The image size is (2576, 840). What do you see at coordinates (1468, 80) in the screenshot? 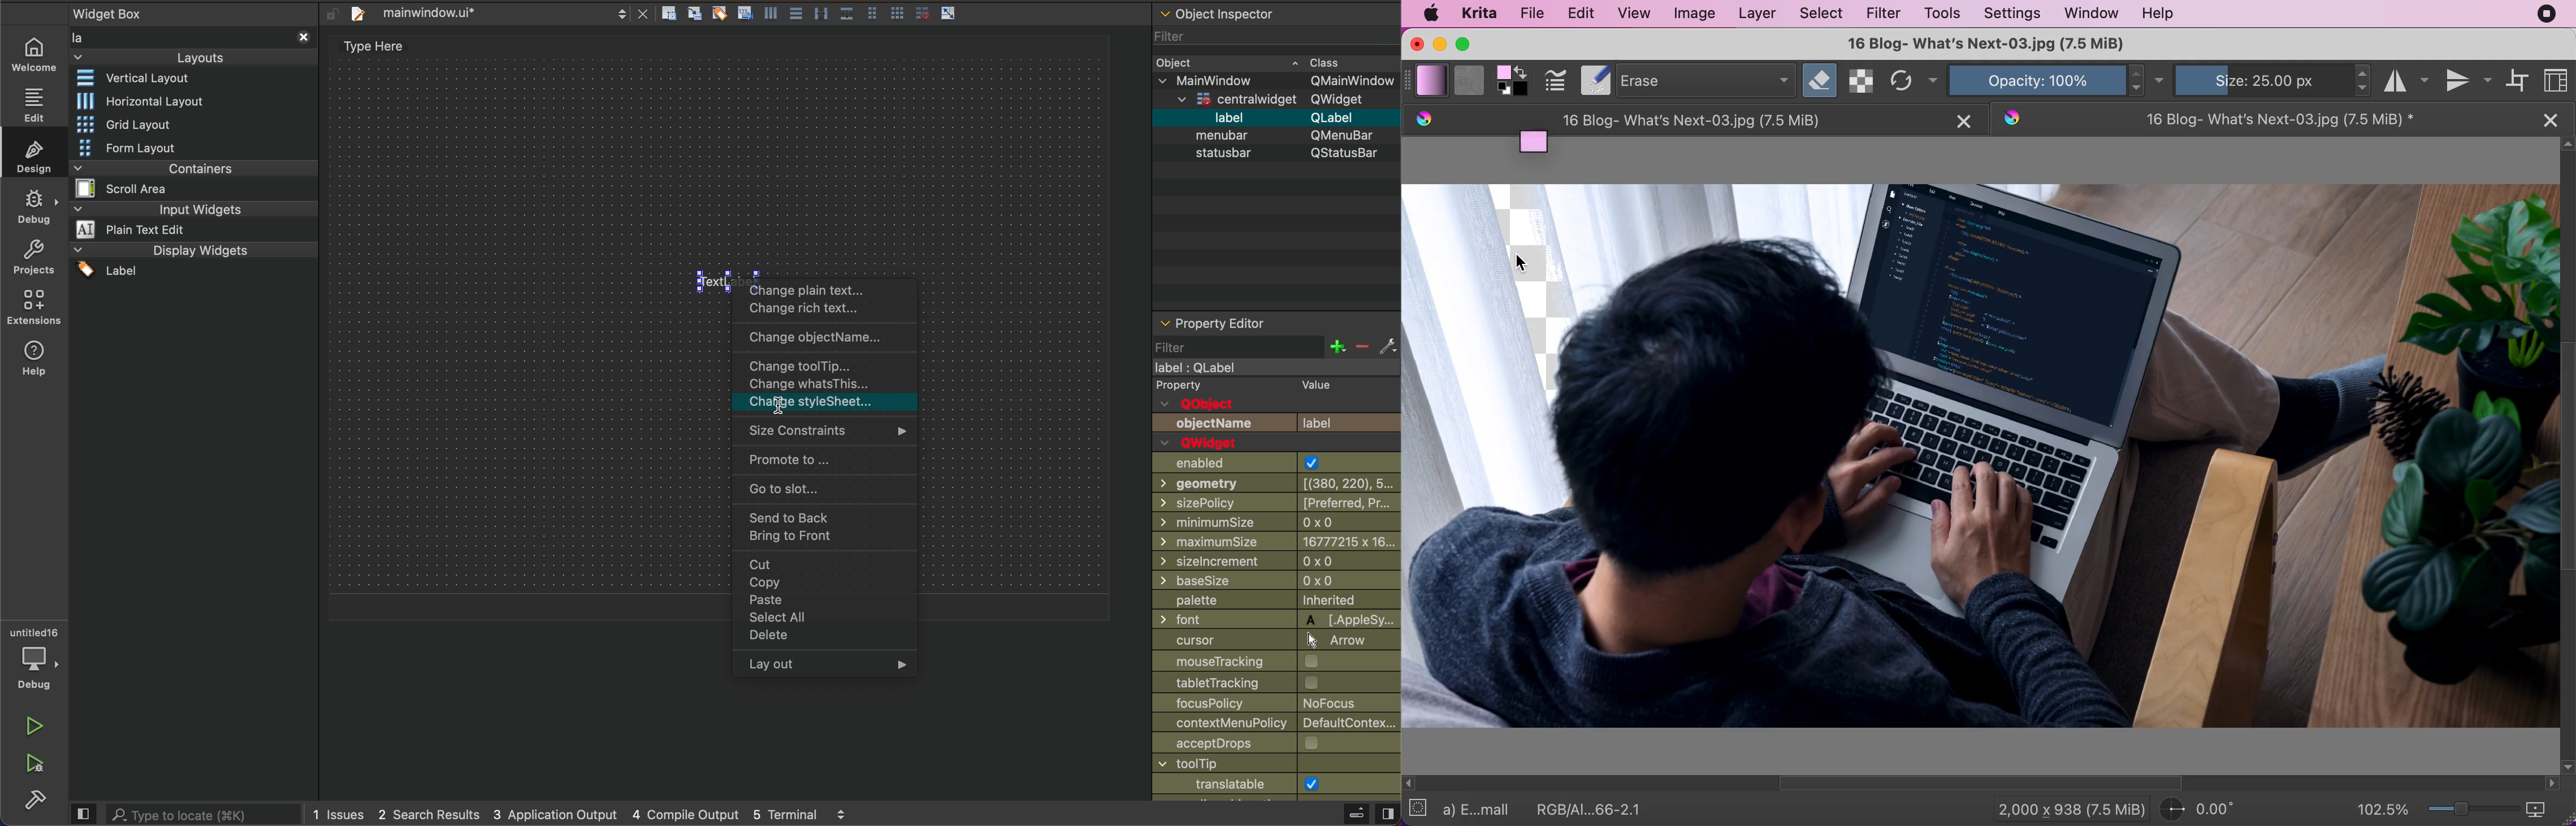
I see `fill patterns` at bounding box center [1468, 80].